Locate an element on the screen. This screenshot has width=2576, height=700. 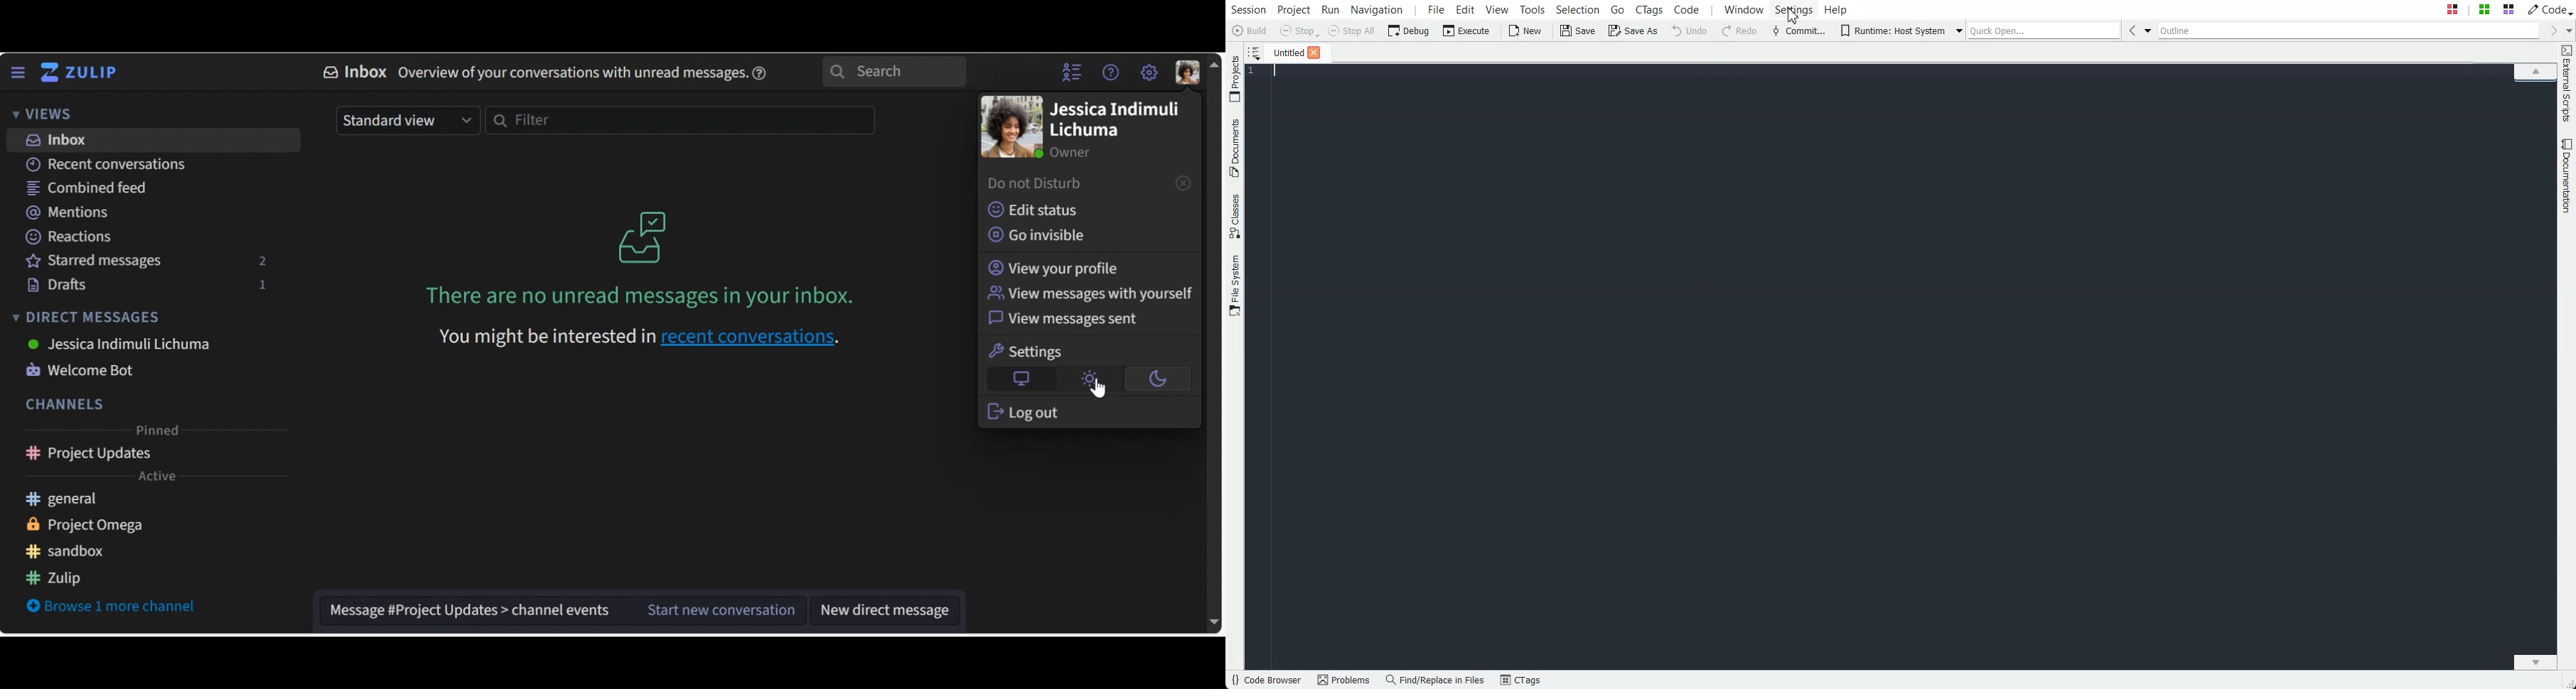
Zulip is located at coordinates (66, 579).